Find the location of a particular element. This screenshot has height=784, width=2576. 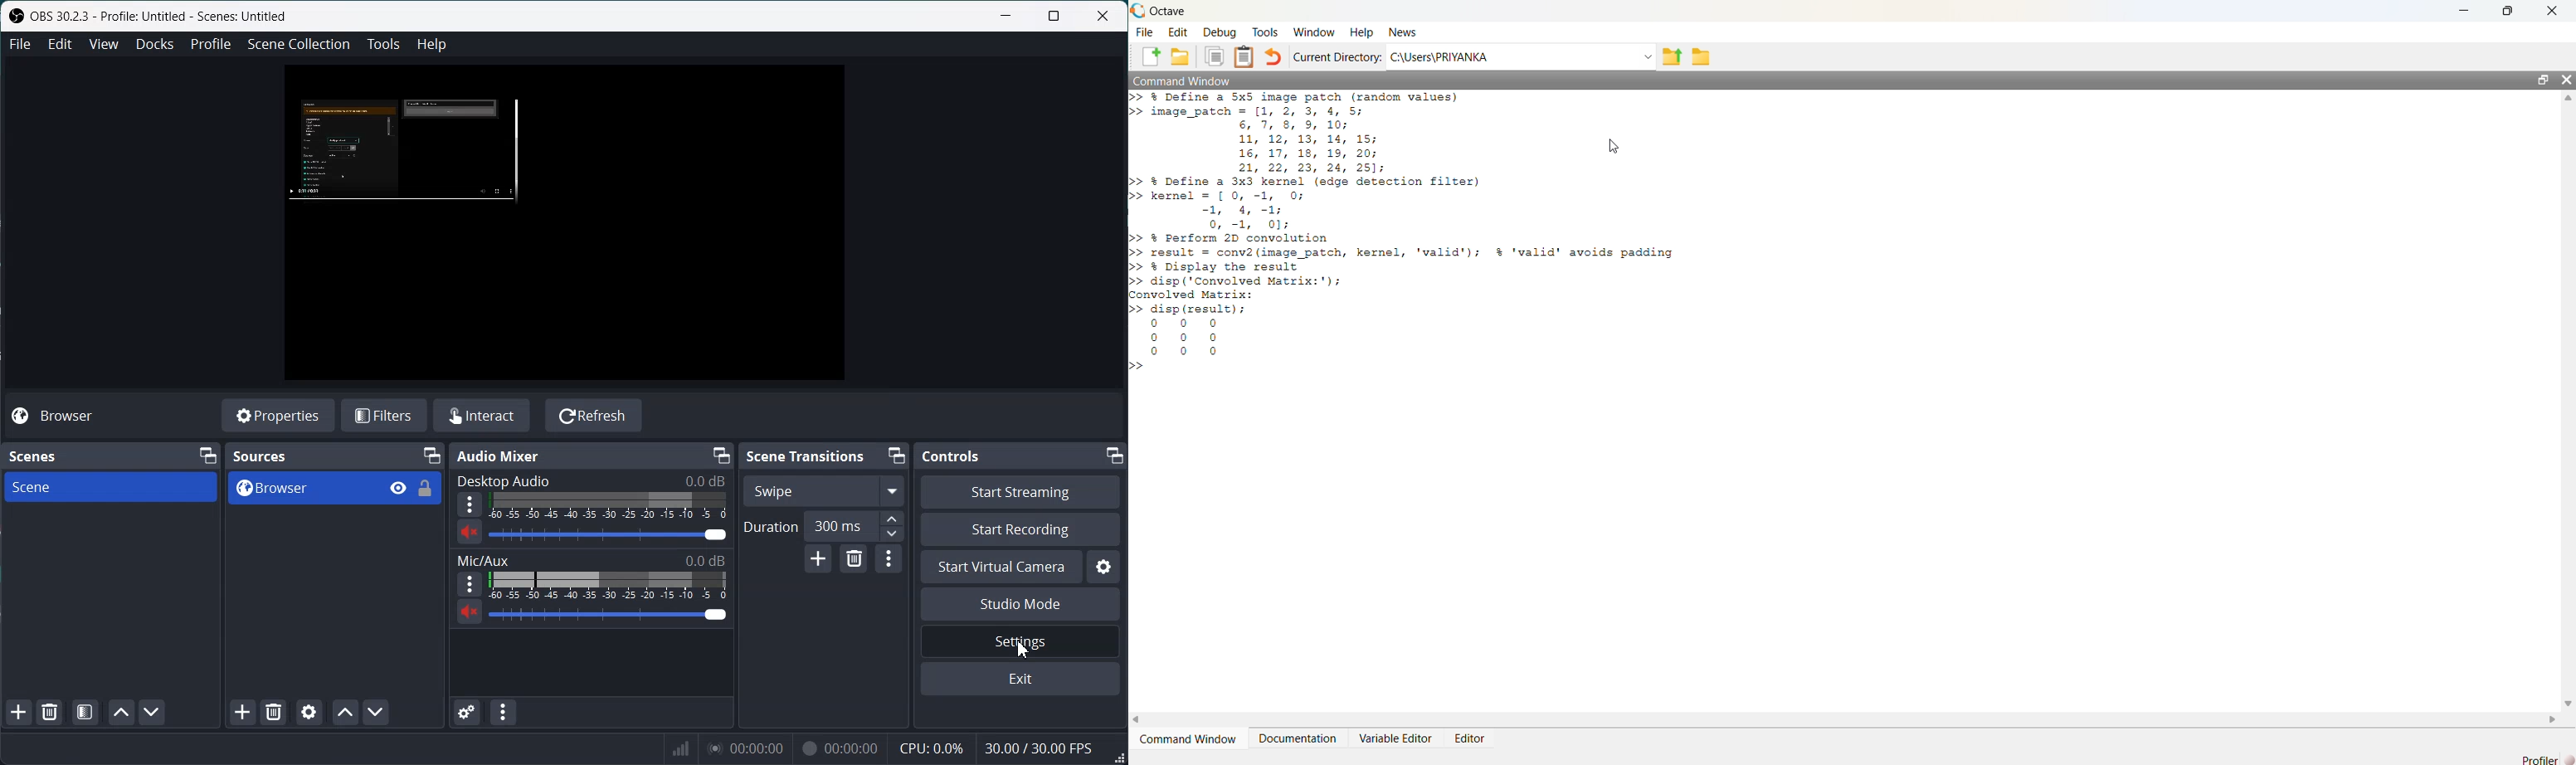

Command Window is located at coordinates (1189, 739).